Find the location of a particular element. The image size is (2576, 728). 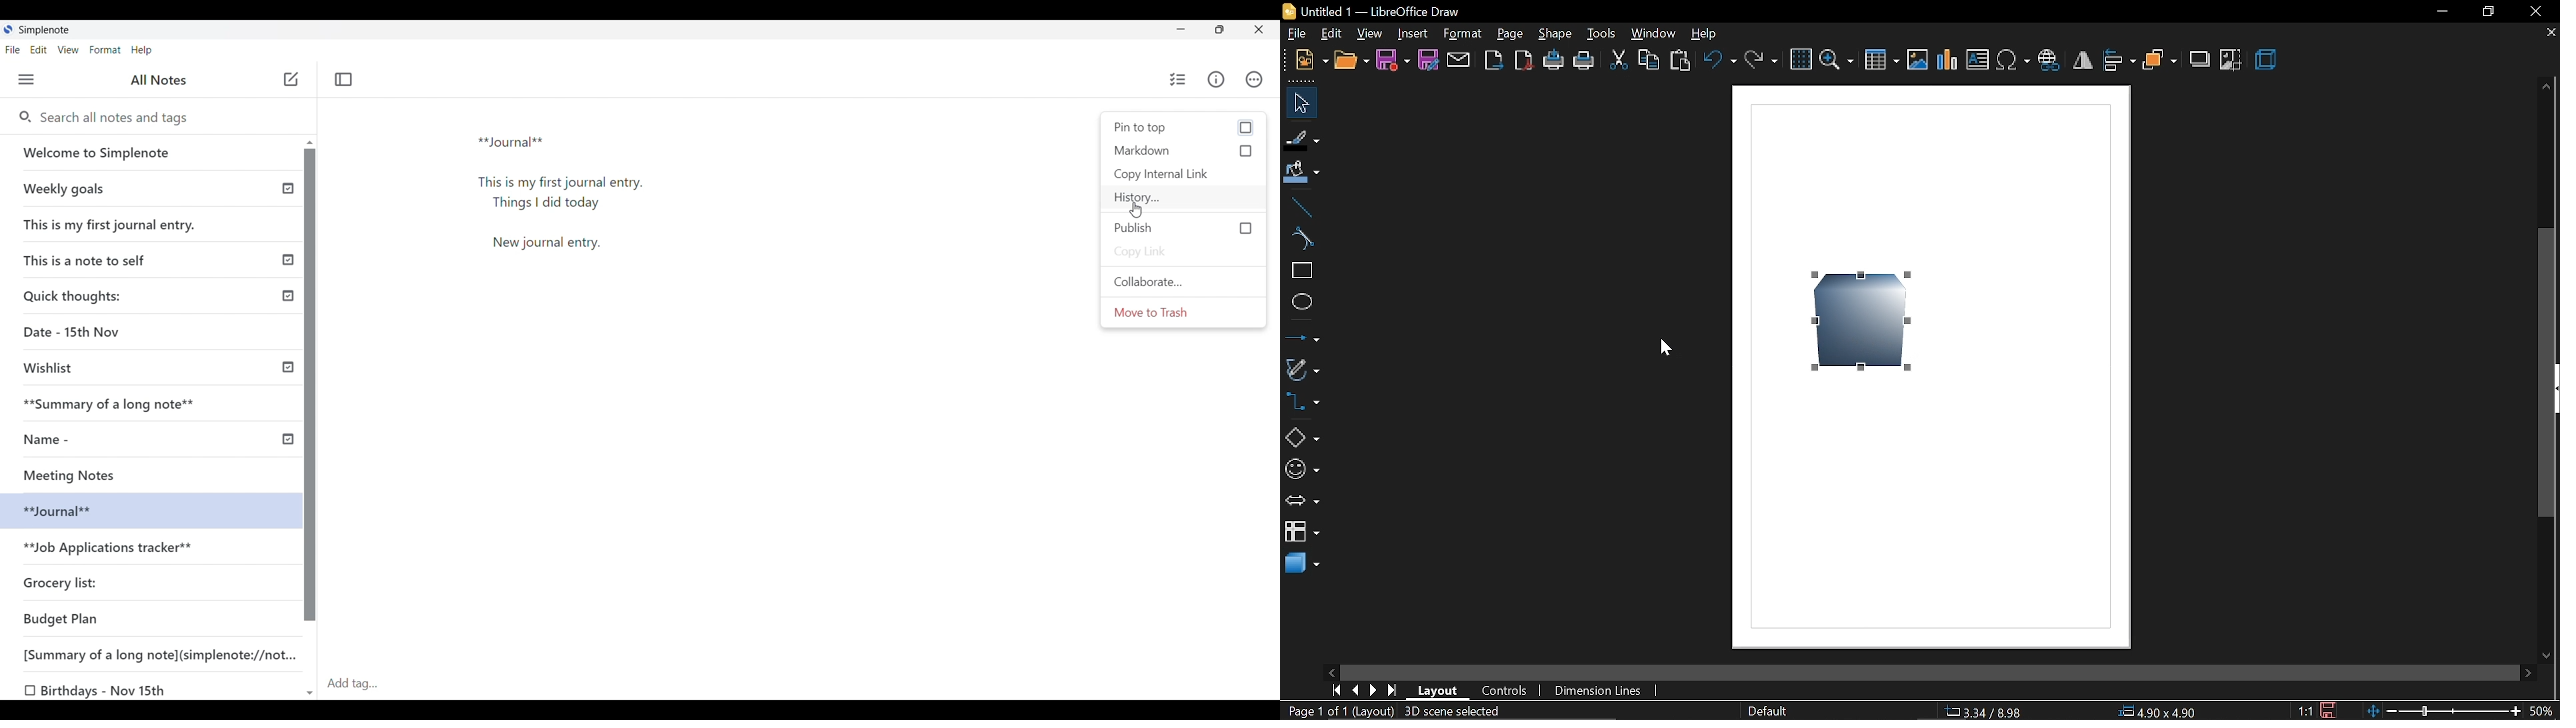

Software name is located at coordinates (45, 30).